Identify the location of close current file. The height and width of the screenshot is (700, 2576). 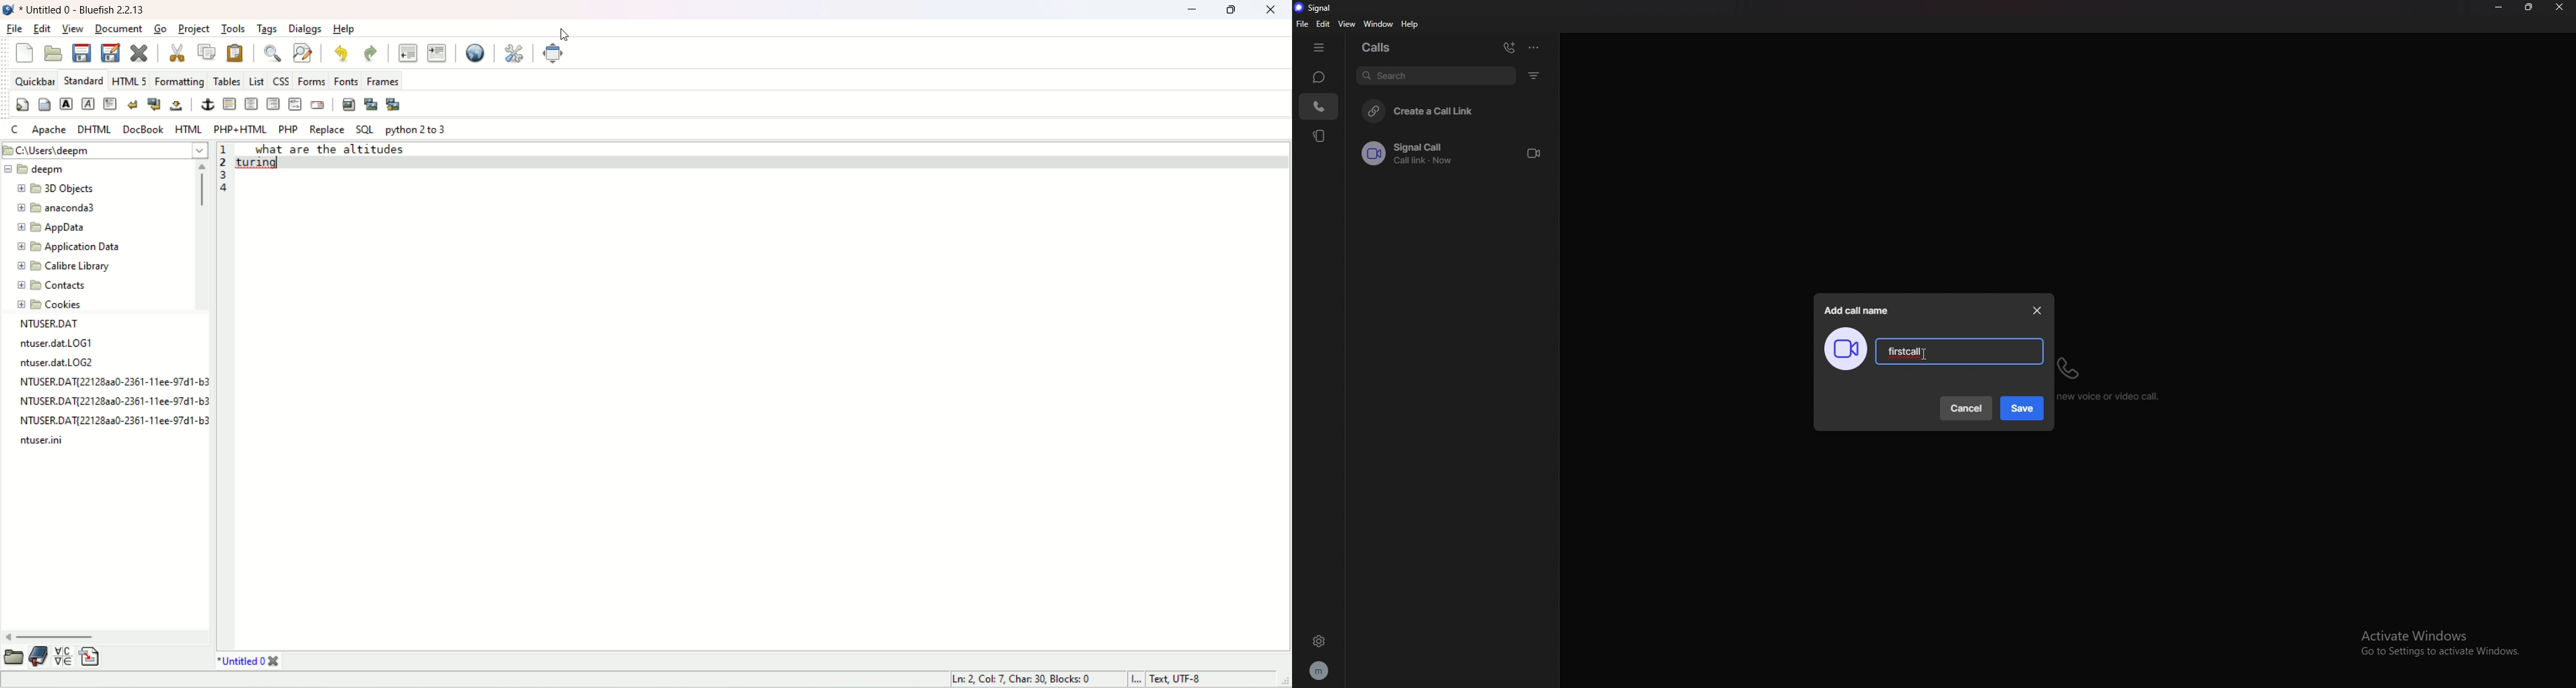
(138, 53).